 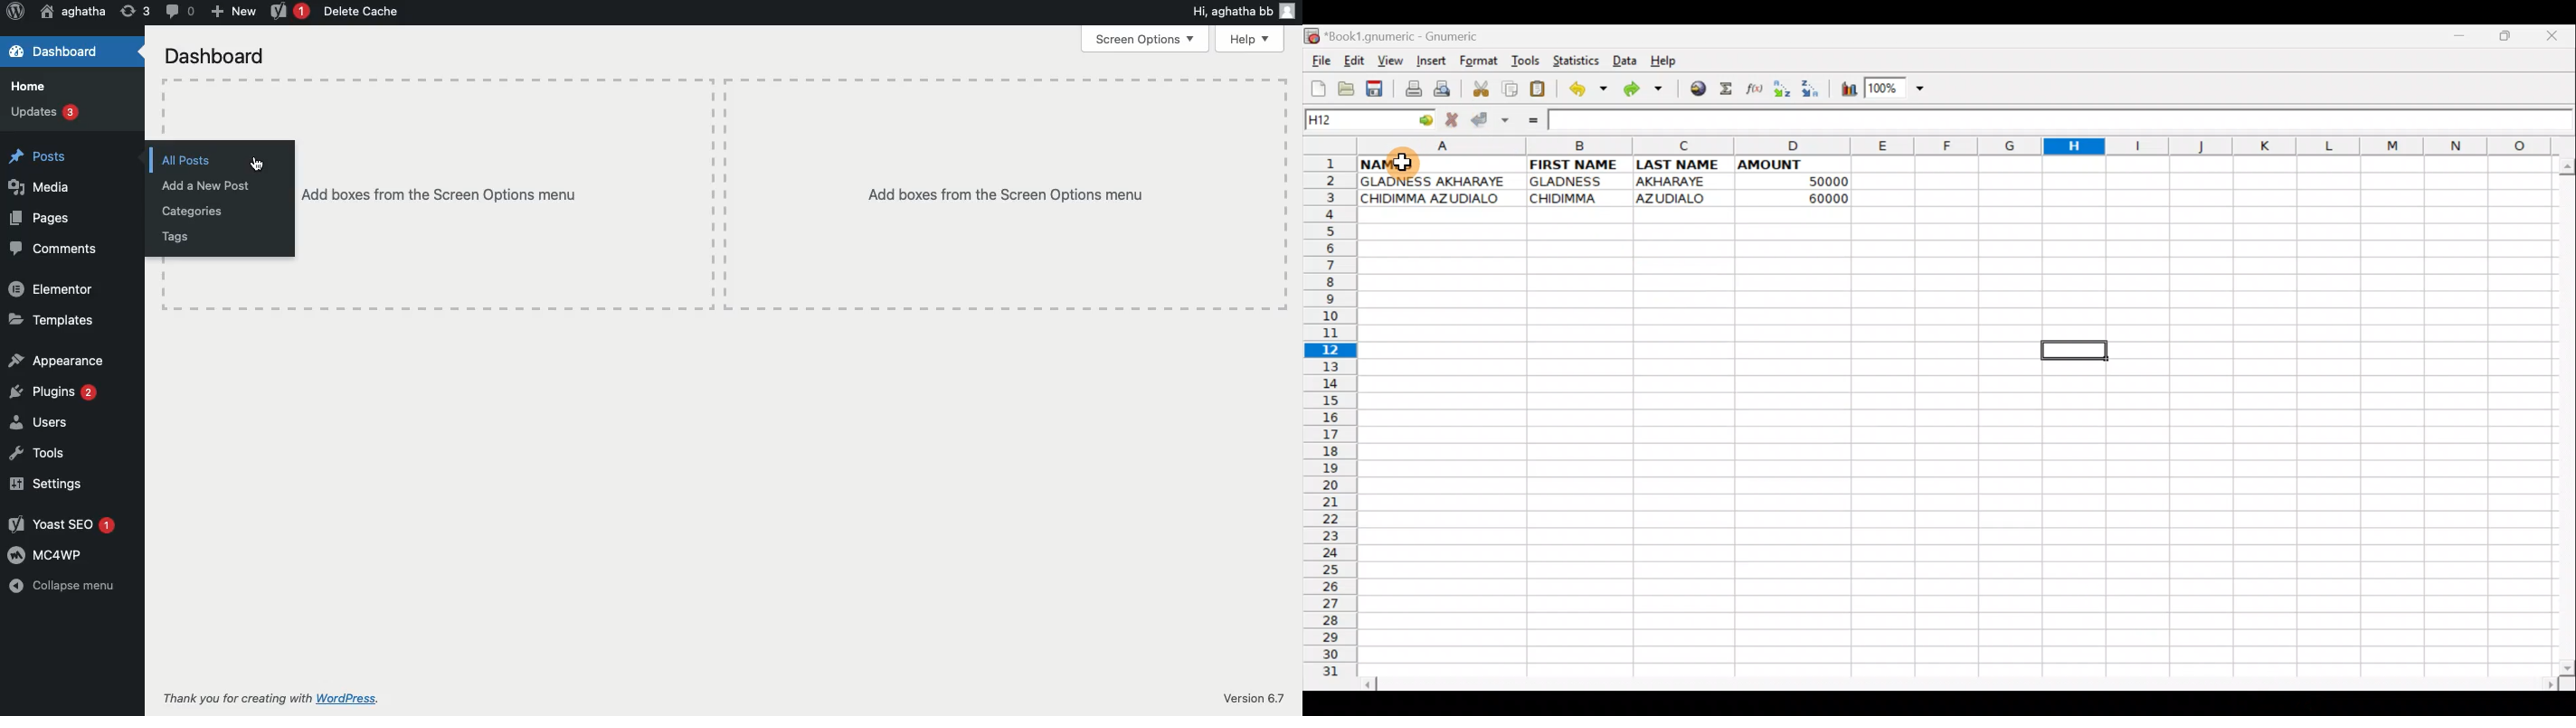 What do you see at coordinates (1319, 88) in the screenshot?
I see `Create a new workbook` at bounding box center [1319, 88].